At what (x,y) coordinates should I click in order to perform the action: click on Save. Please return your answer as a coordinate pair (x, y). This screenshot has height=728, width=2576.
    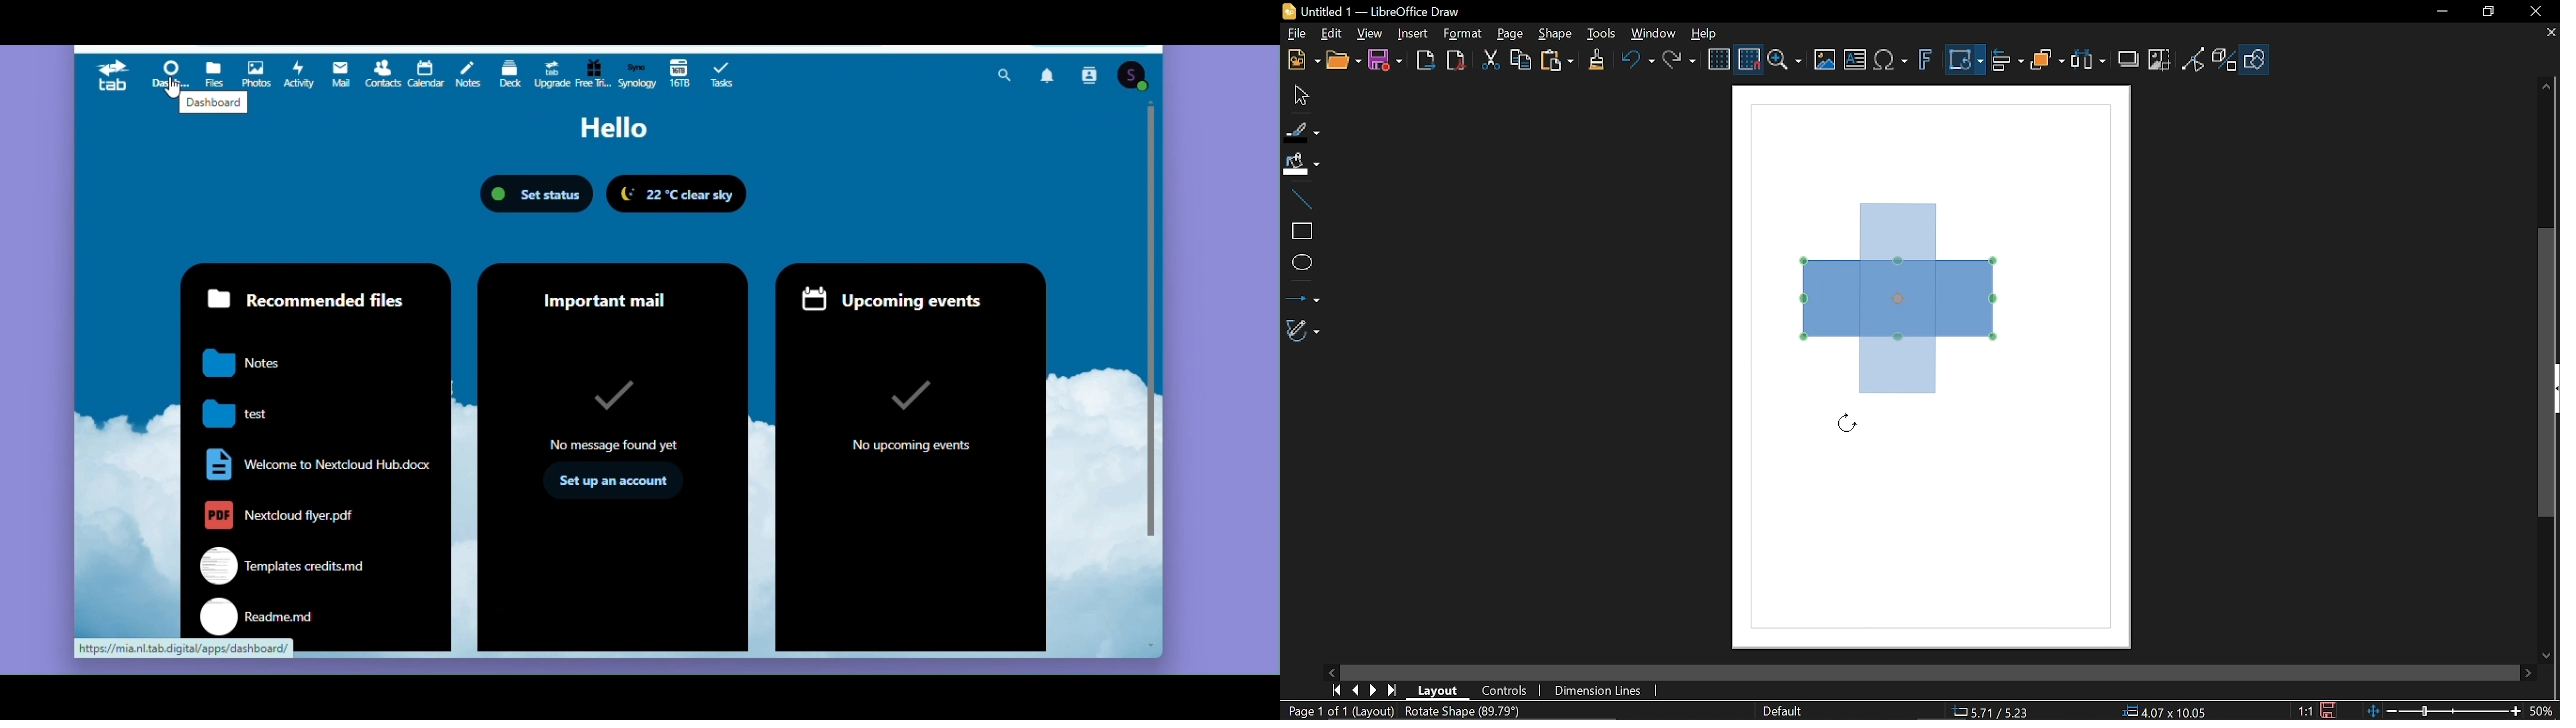
    Looking at the image, I should click on (1384, 62).